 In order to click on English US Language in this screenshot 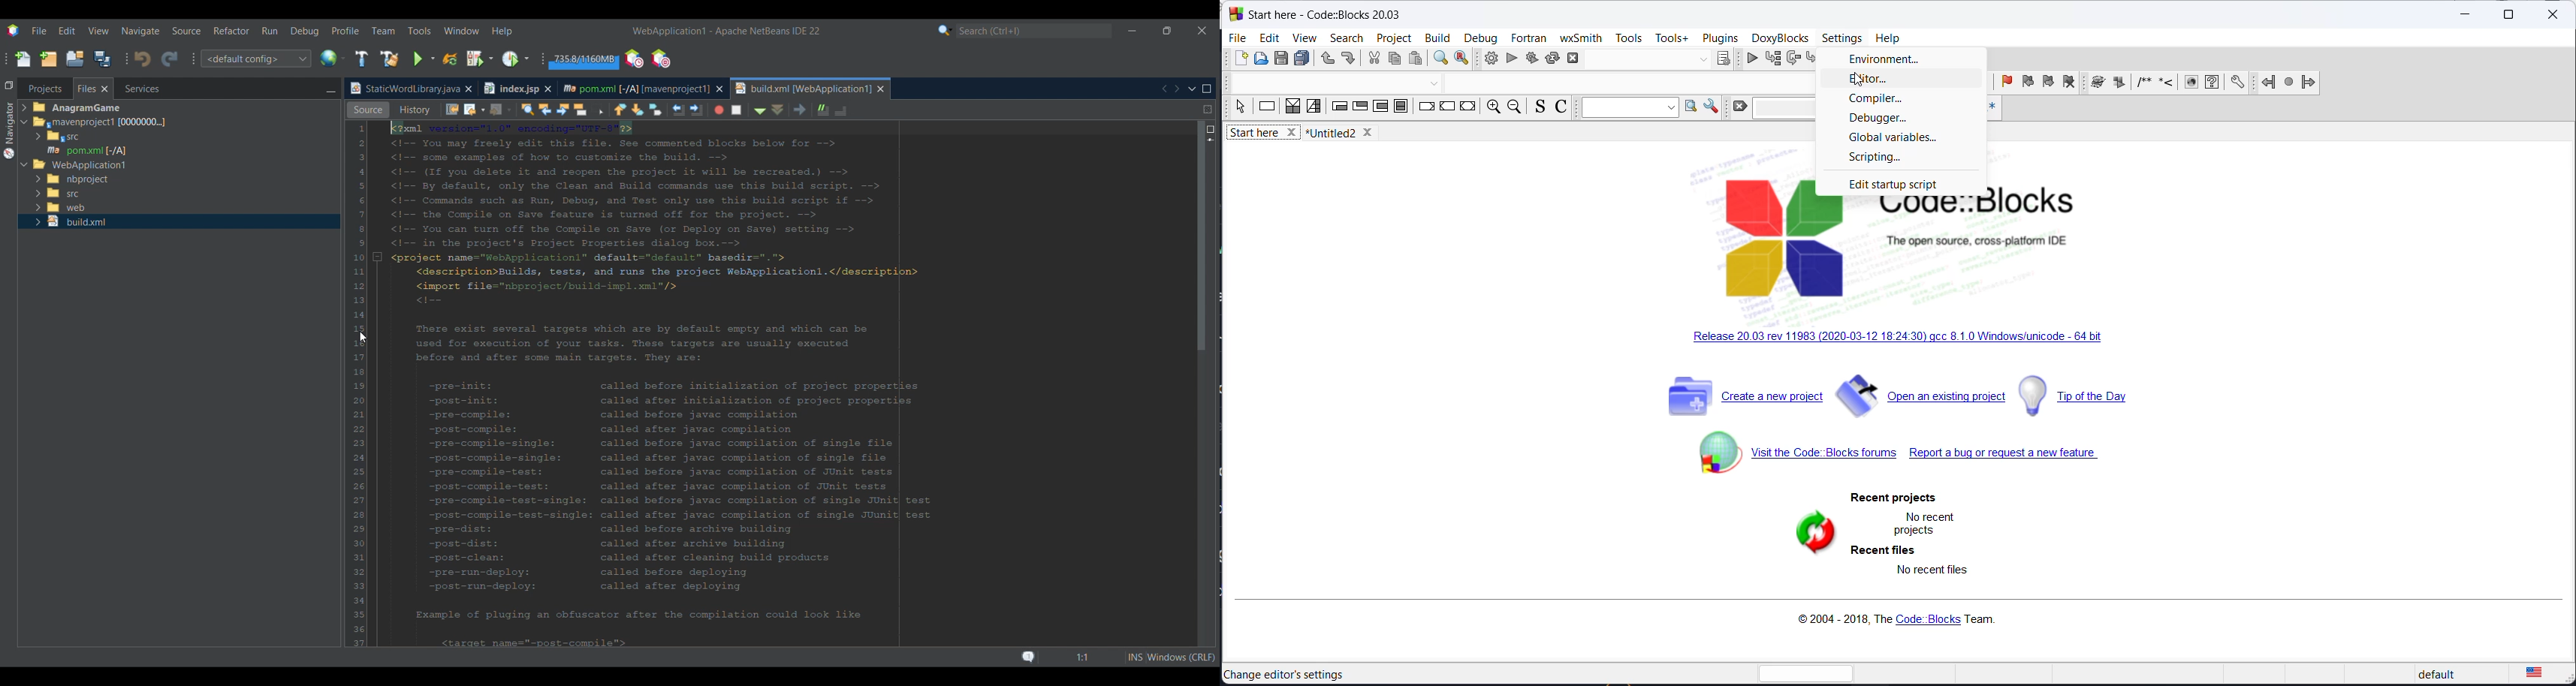, I will do `click(2534, 669)`.